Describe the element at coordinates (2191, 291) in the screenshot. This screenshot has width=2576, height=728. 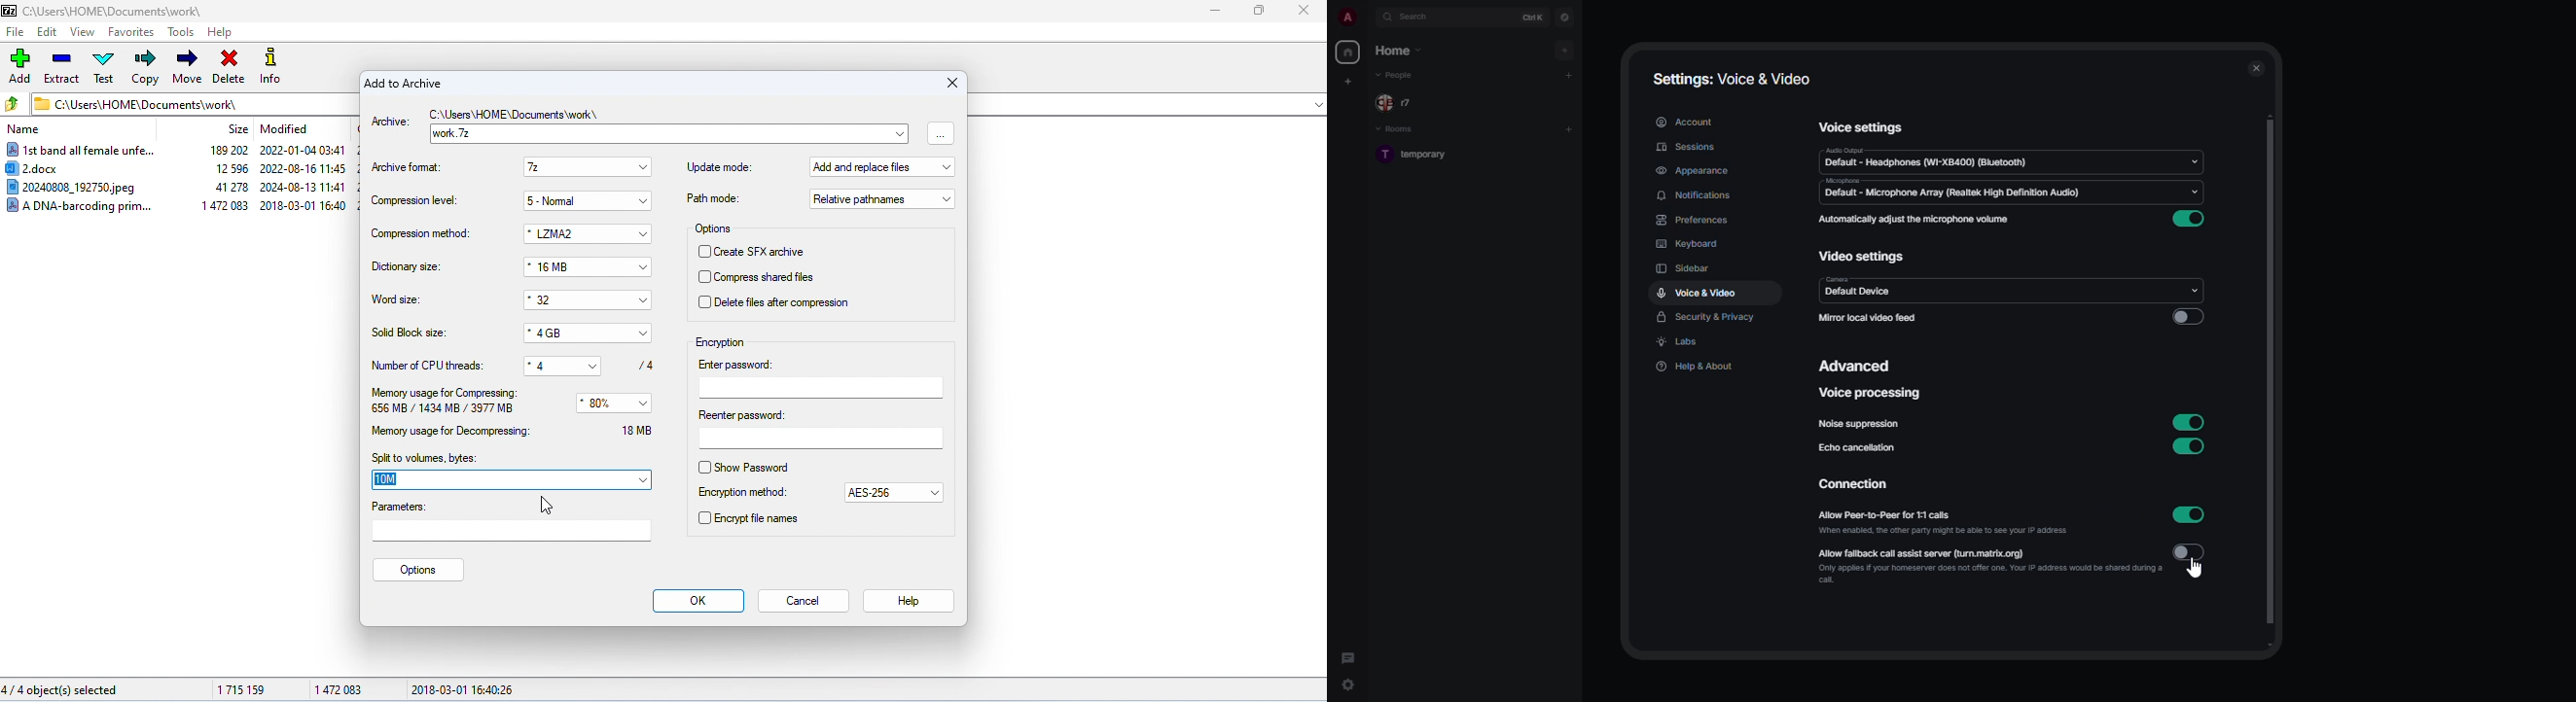
I see `drop down` at that location.